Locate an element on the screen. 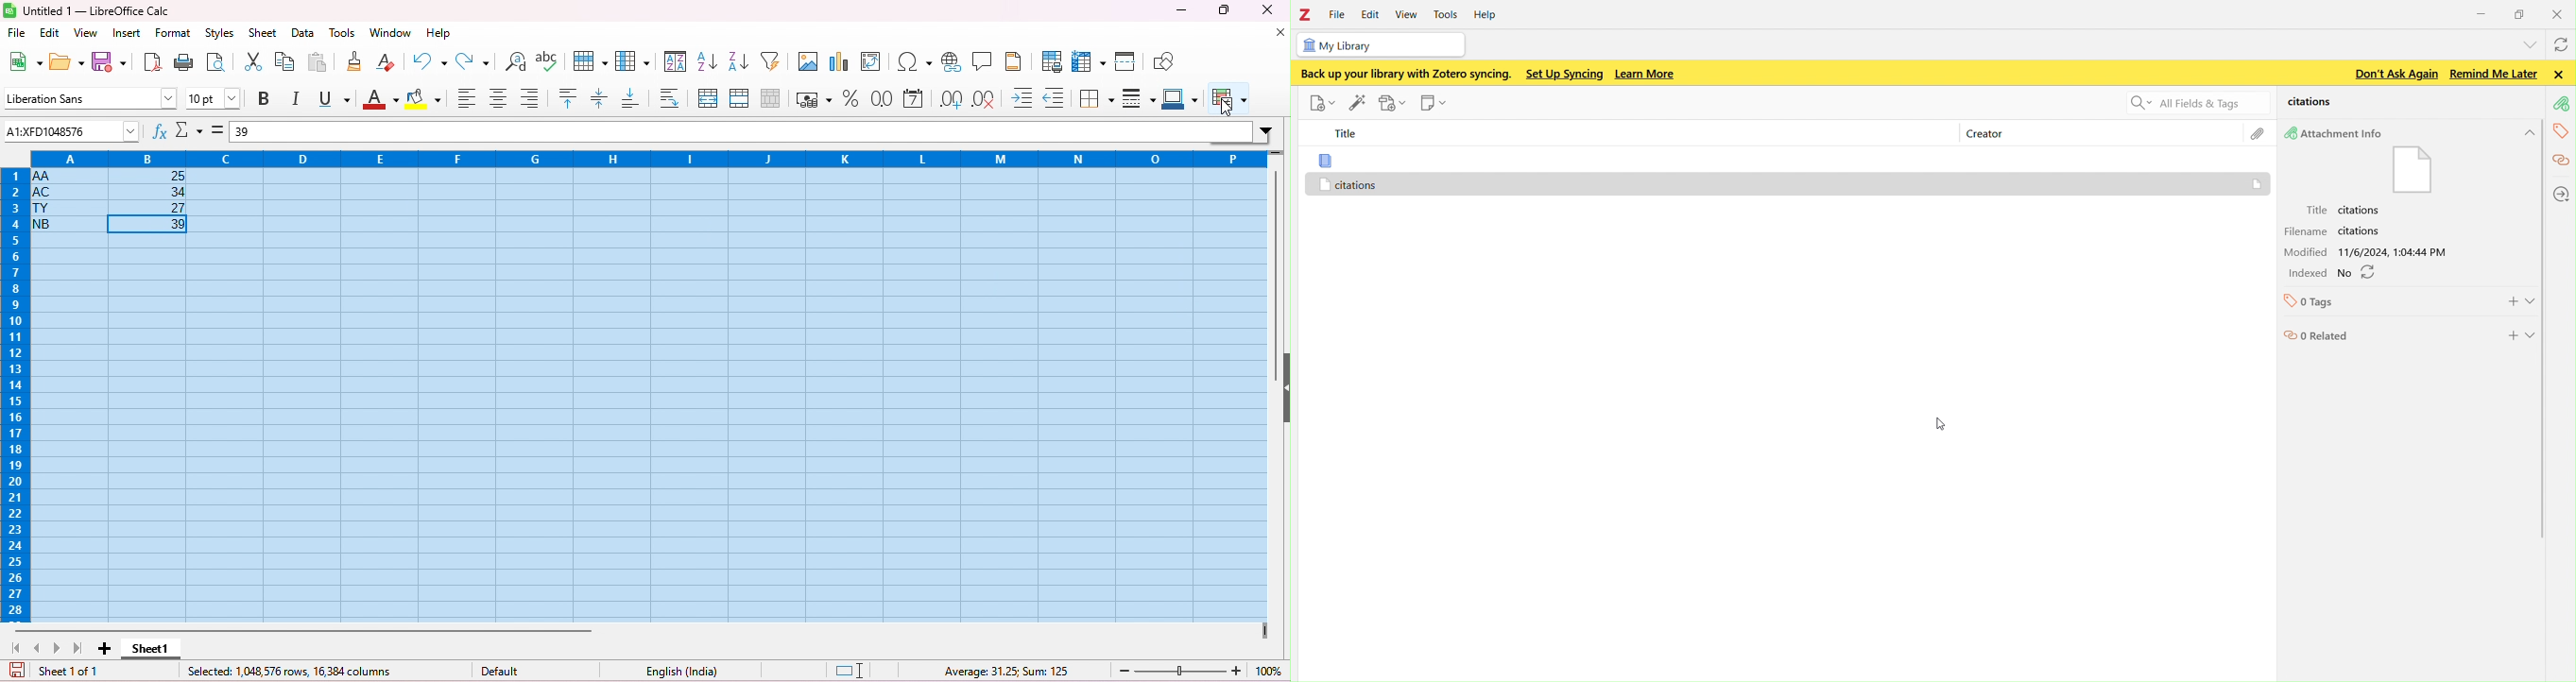 The width and height of the screenshot is (2576, 700). Modified is located at coordinates (2306, 252).